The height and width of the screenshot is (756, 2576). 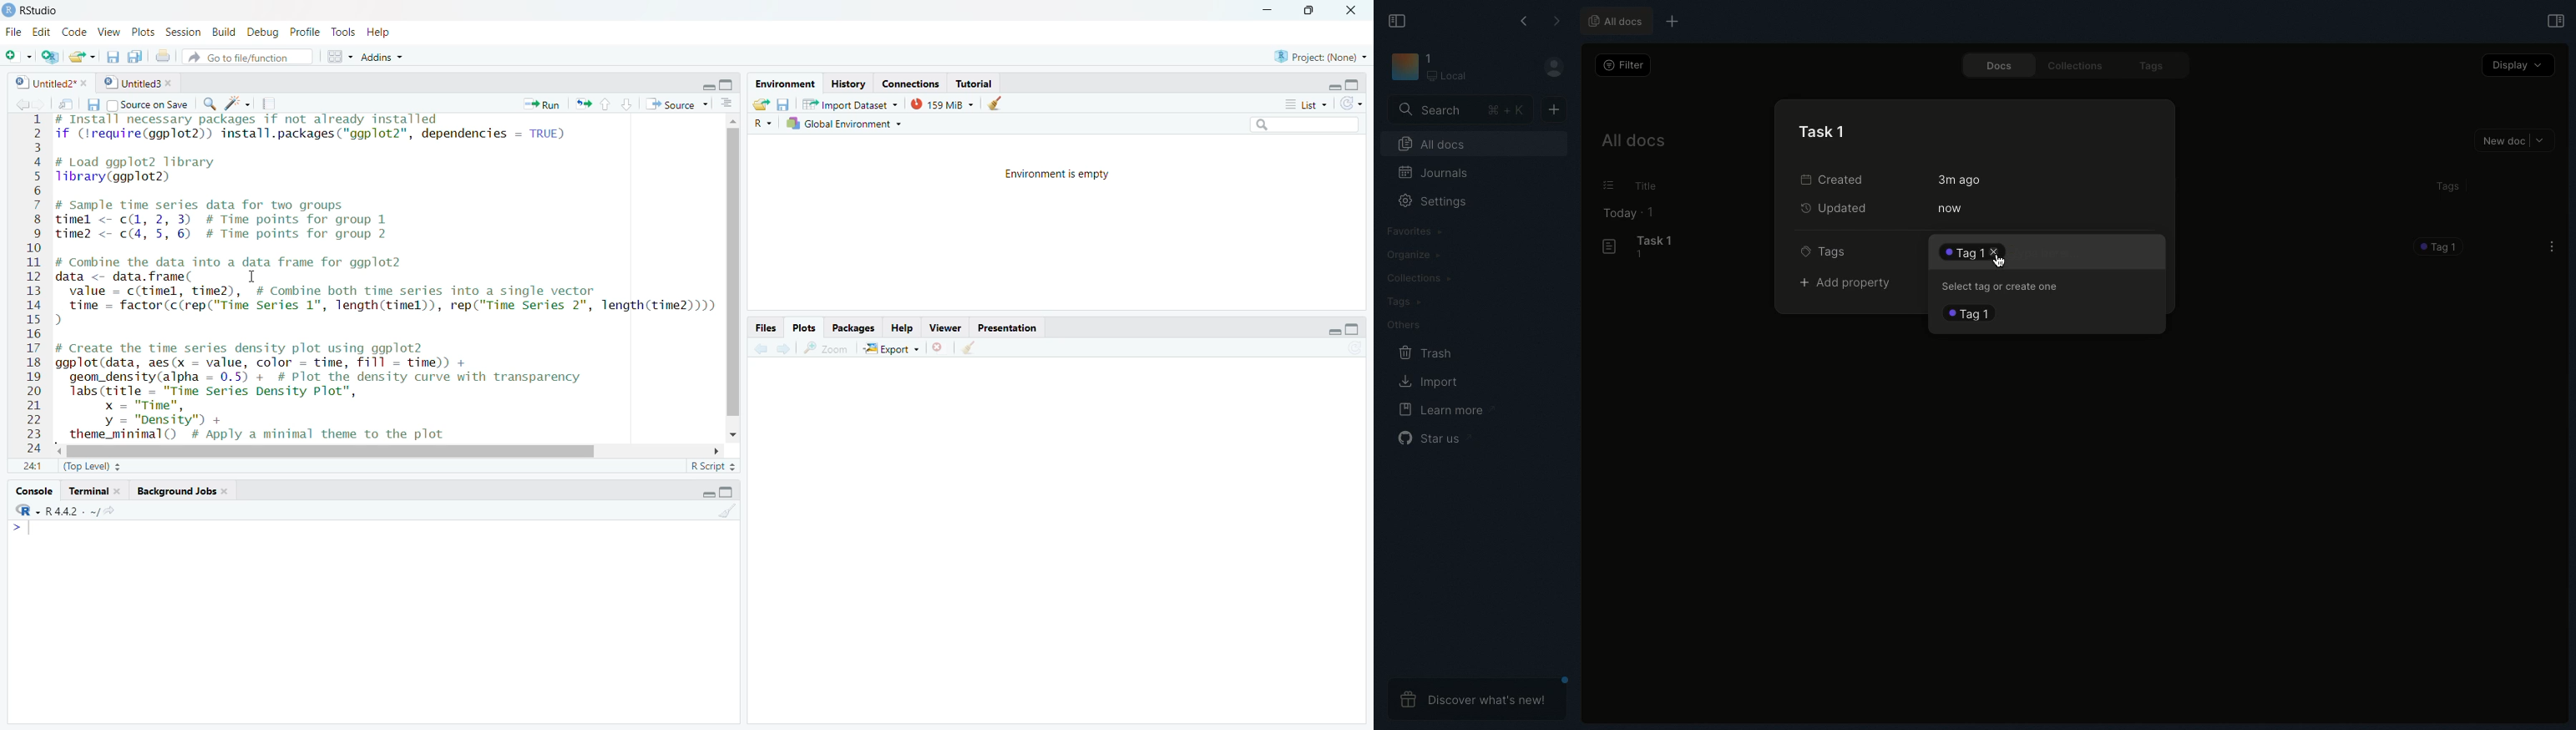 What do you see at coordinates (269, 104) in the screenshot?
I see `Compile Report` at bounding box center [269, 104].